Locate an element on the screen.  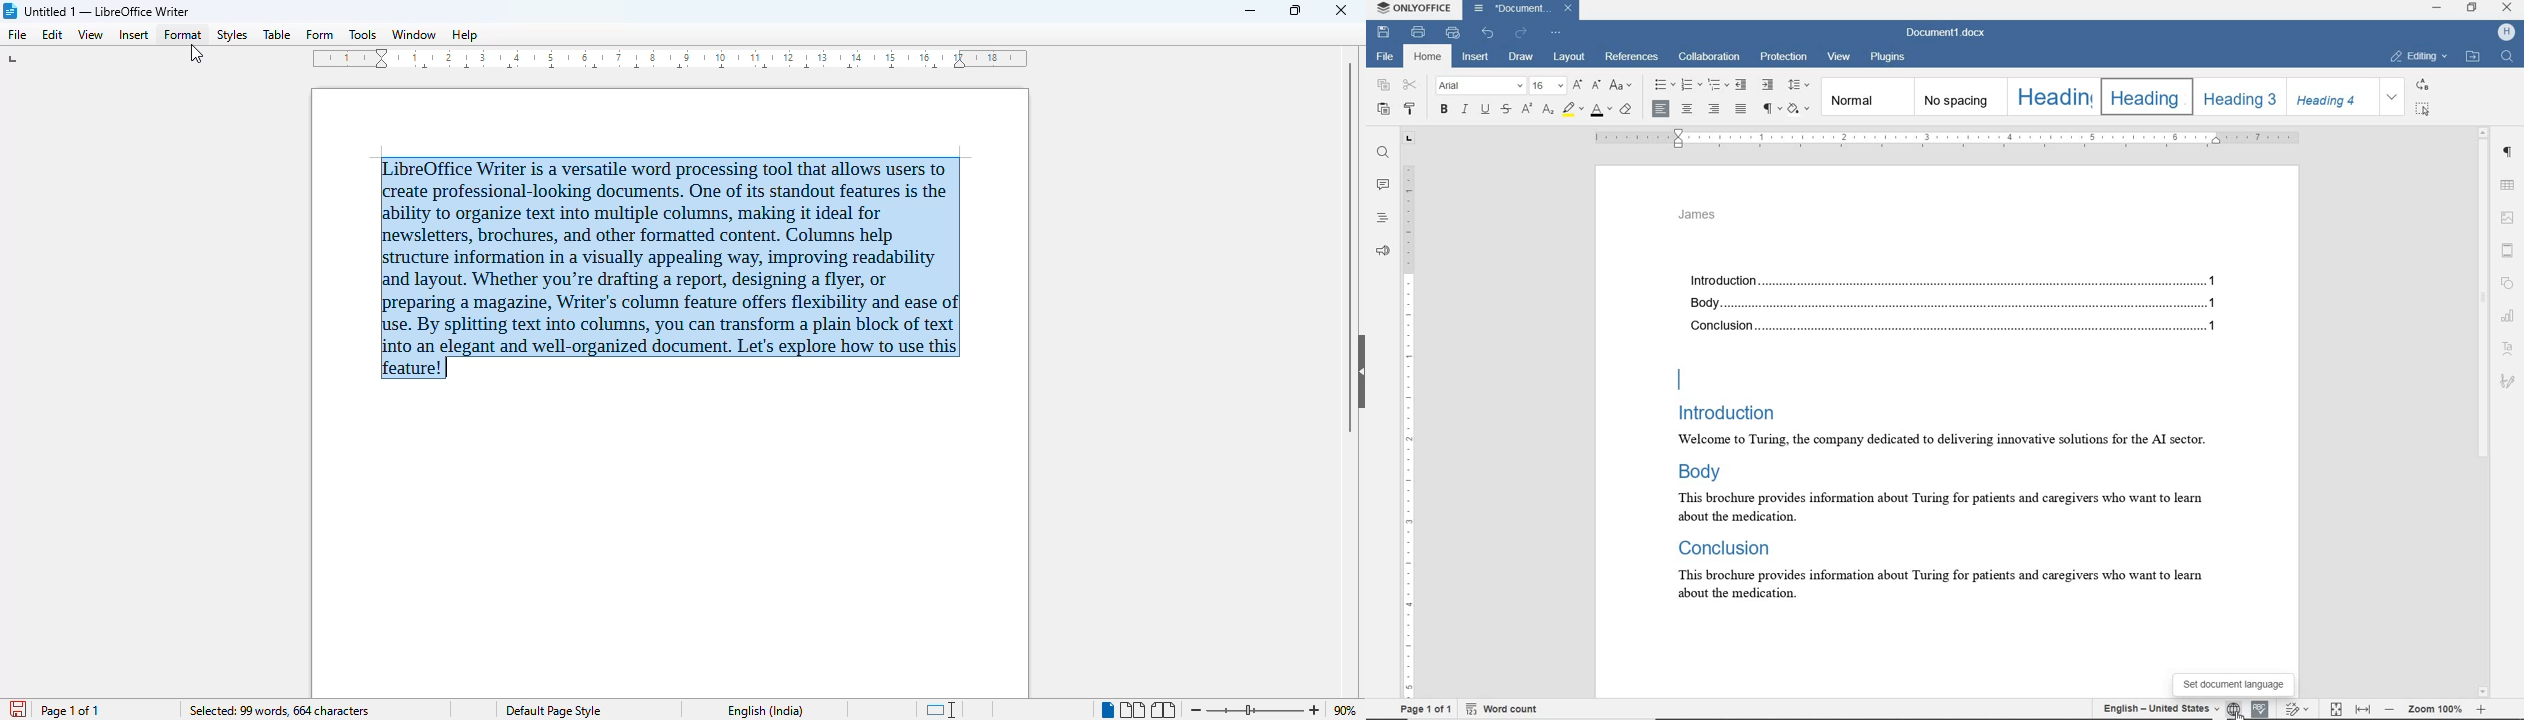
view is located at coordinates (1841, 59).